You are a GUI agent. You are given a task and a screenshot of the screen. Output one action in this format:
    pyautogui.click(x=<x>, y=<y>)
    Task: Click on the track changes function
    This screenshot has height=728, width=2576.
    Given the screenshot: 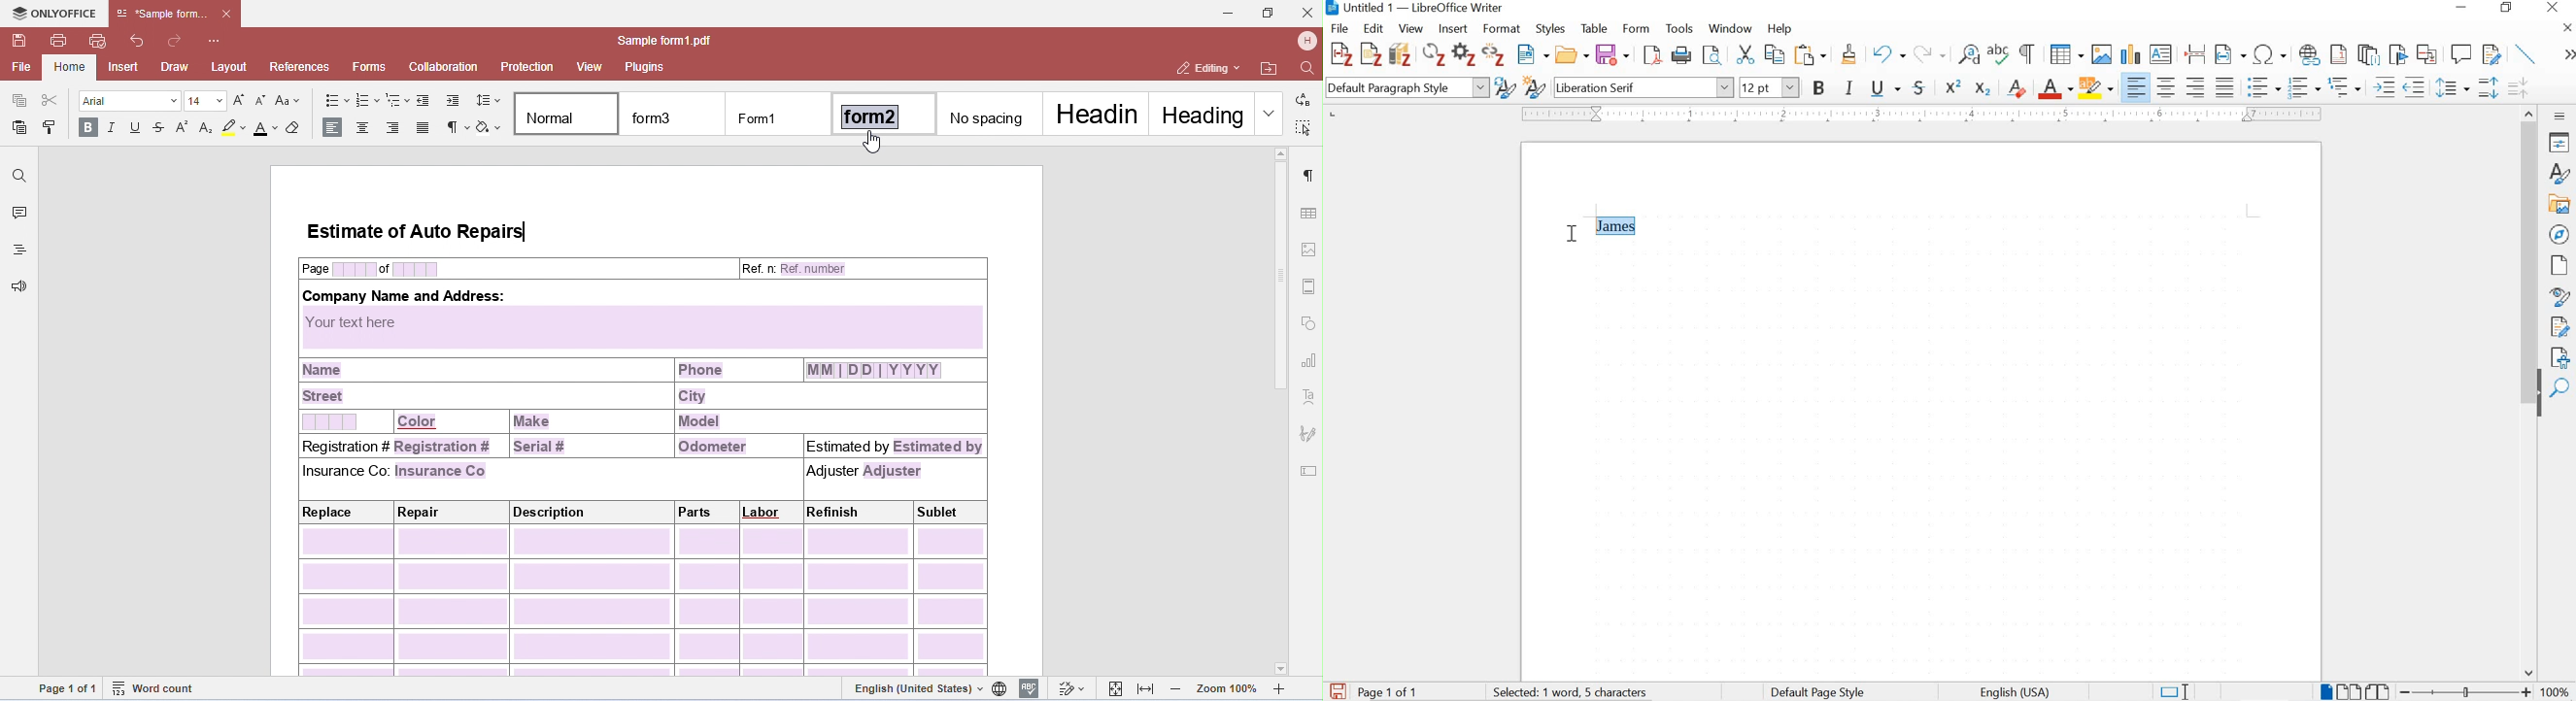 What is the action you would take?
    pyautogui.click(x=2490, y=53)
    